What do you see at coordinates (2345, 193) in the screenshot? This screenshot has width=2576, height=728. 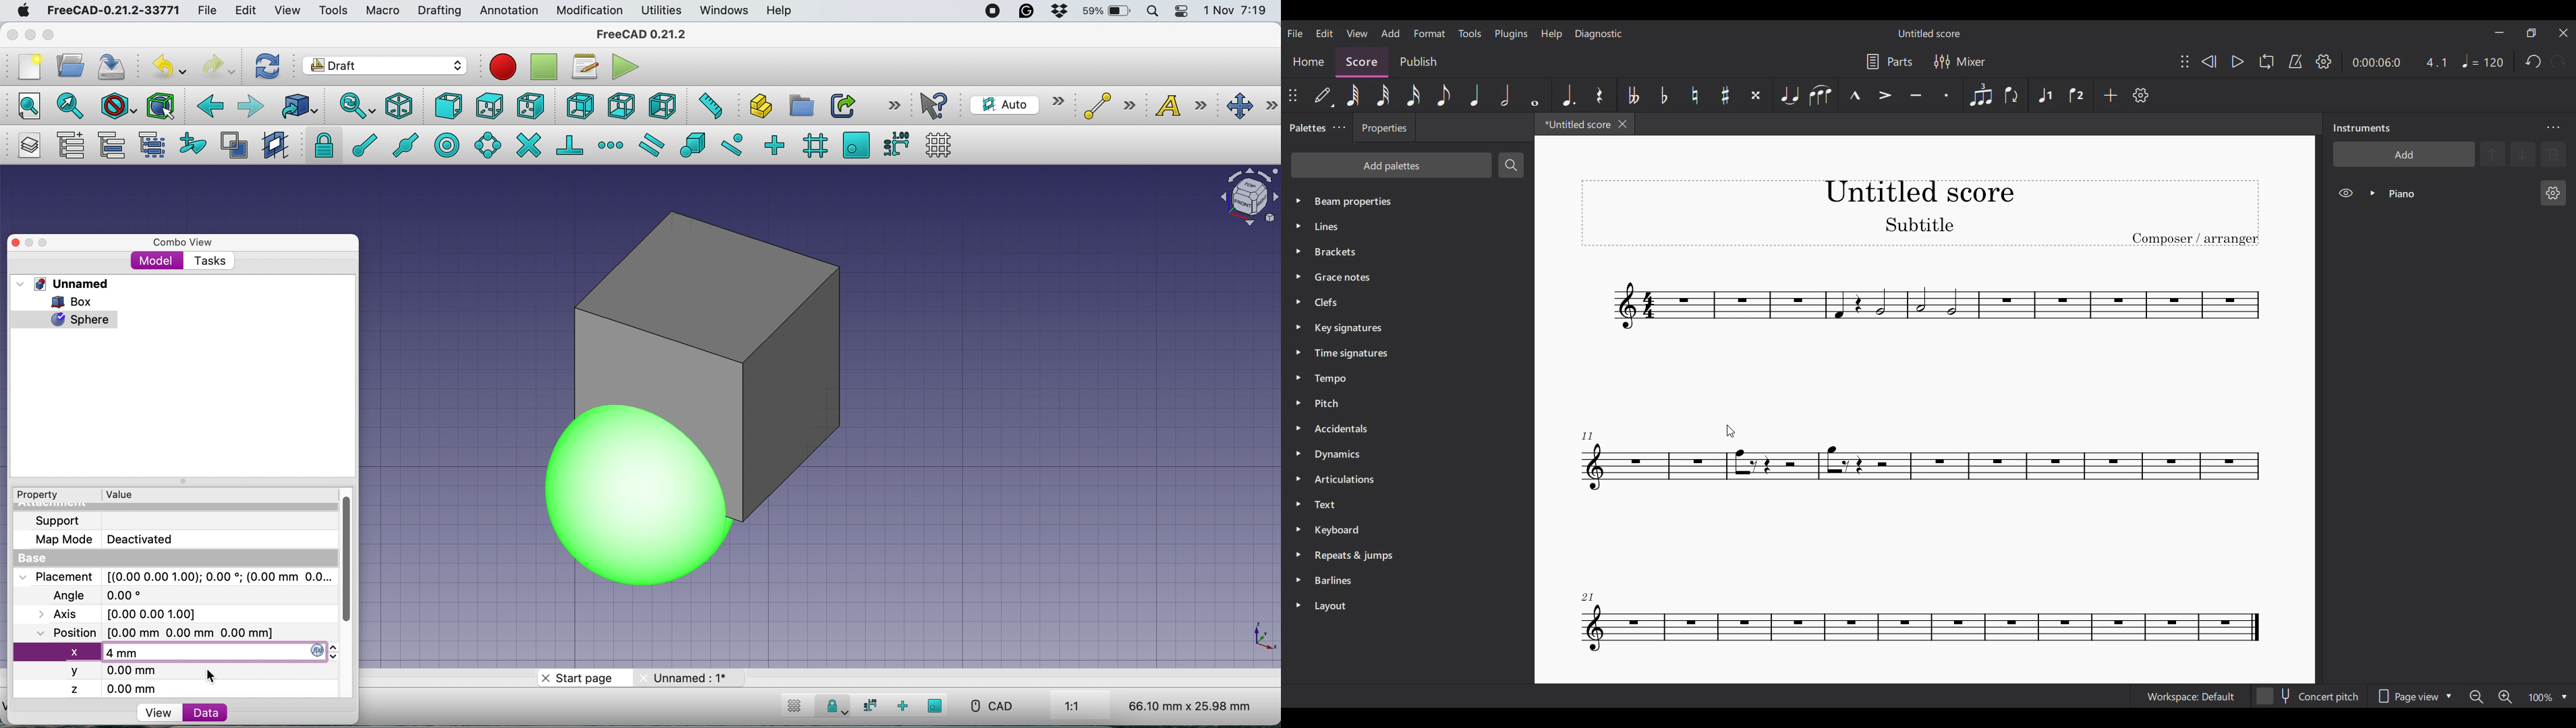 I see `Show/Hide` at bounding box center [2345, 193].